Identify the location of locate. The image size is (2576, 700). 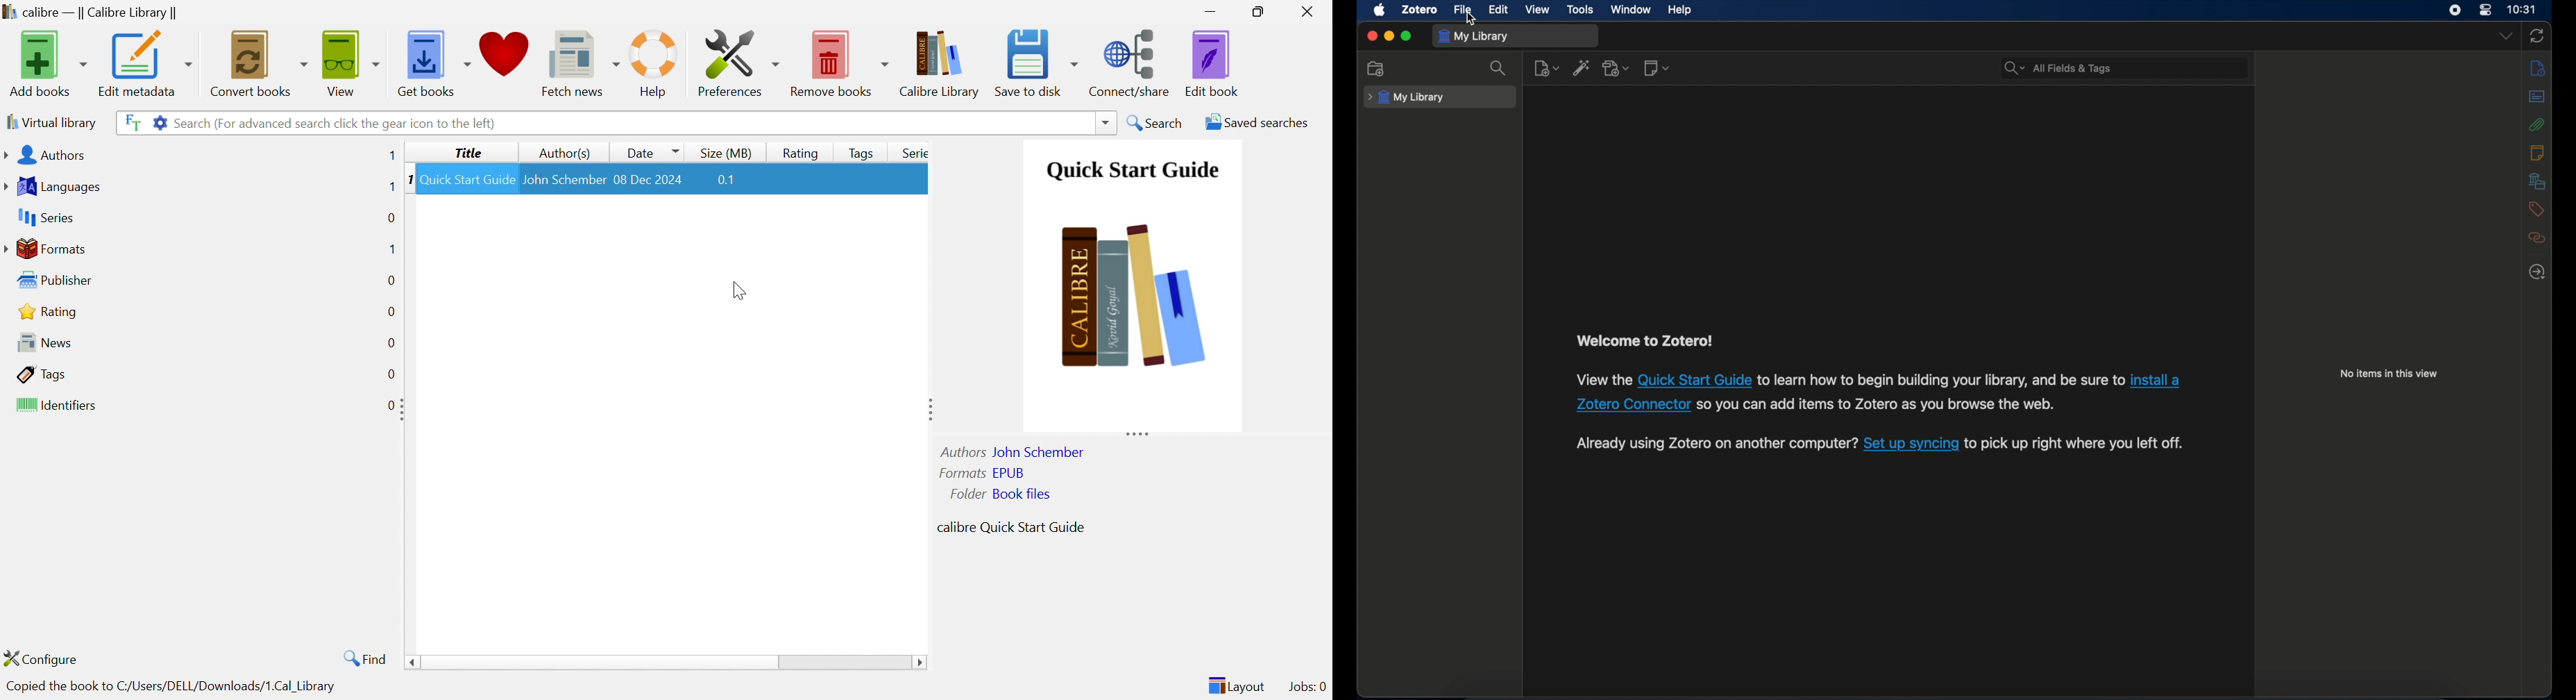
(2536, 272).